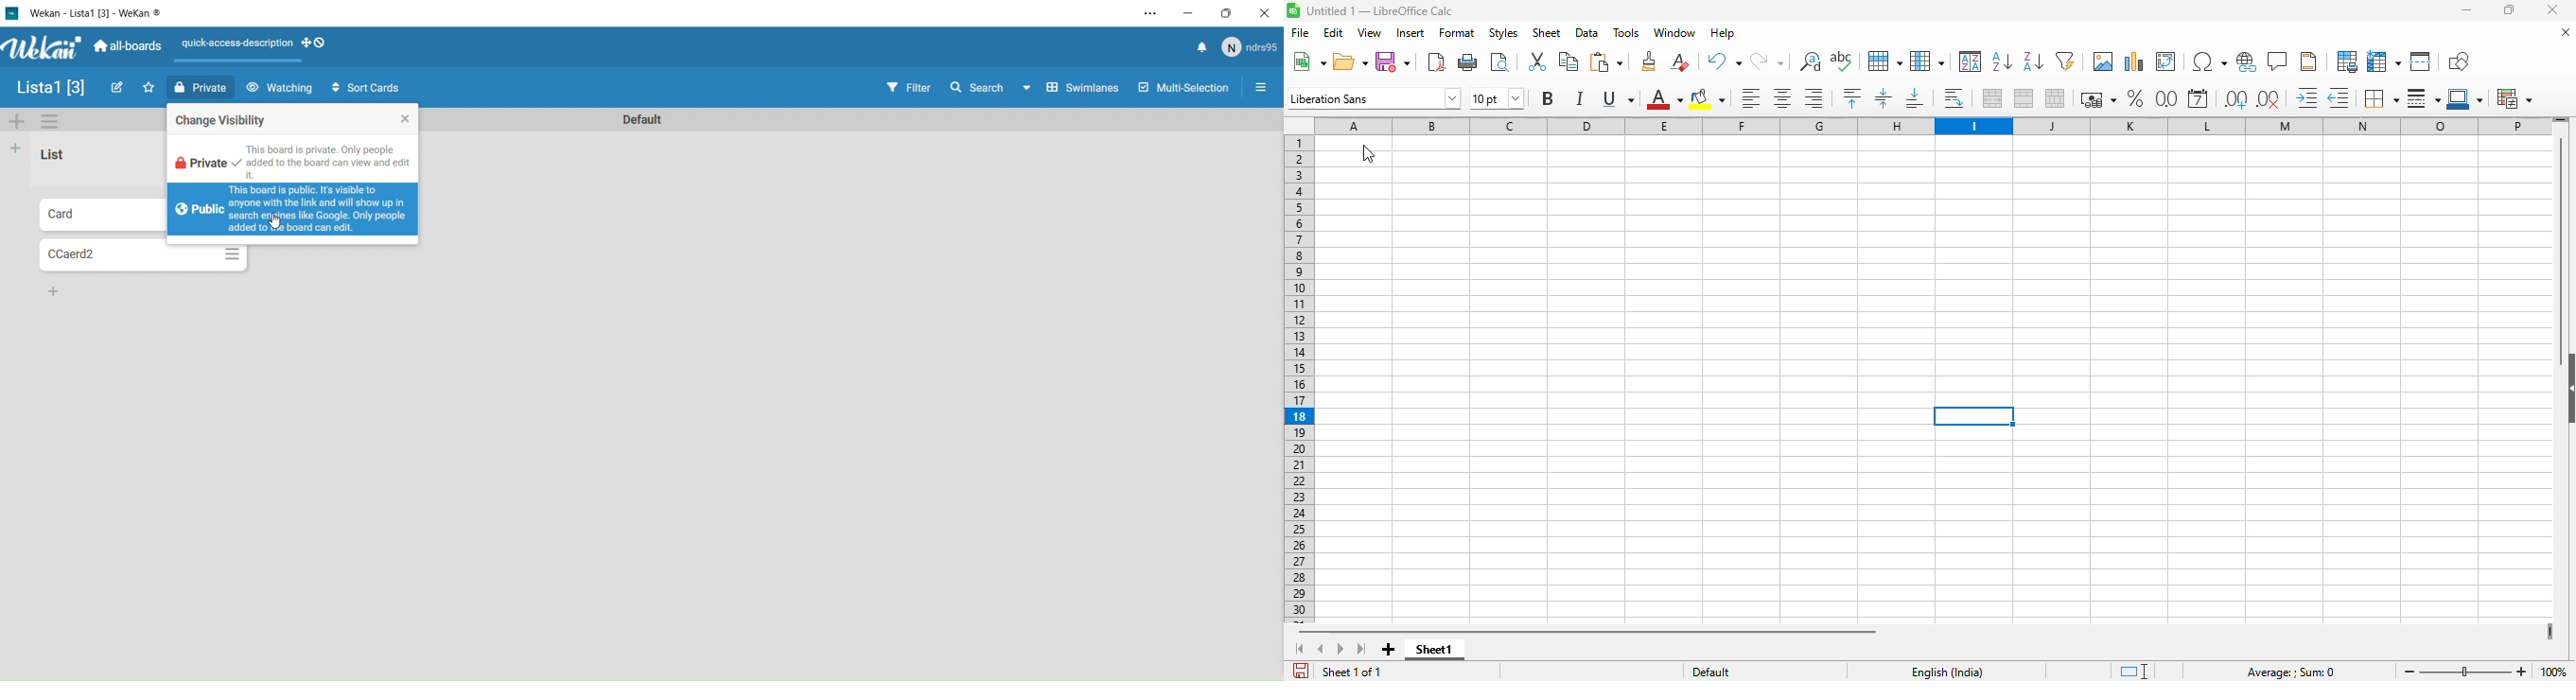 The width and height of the screenshot is (2576, 700). Describe the element at coordinates (16, 149) in the screenshot. I see `Add` at that location.